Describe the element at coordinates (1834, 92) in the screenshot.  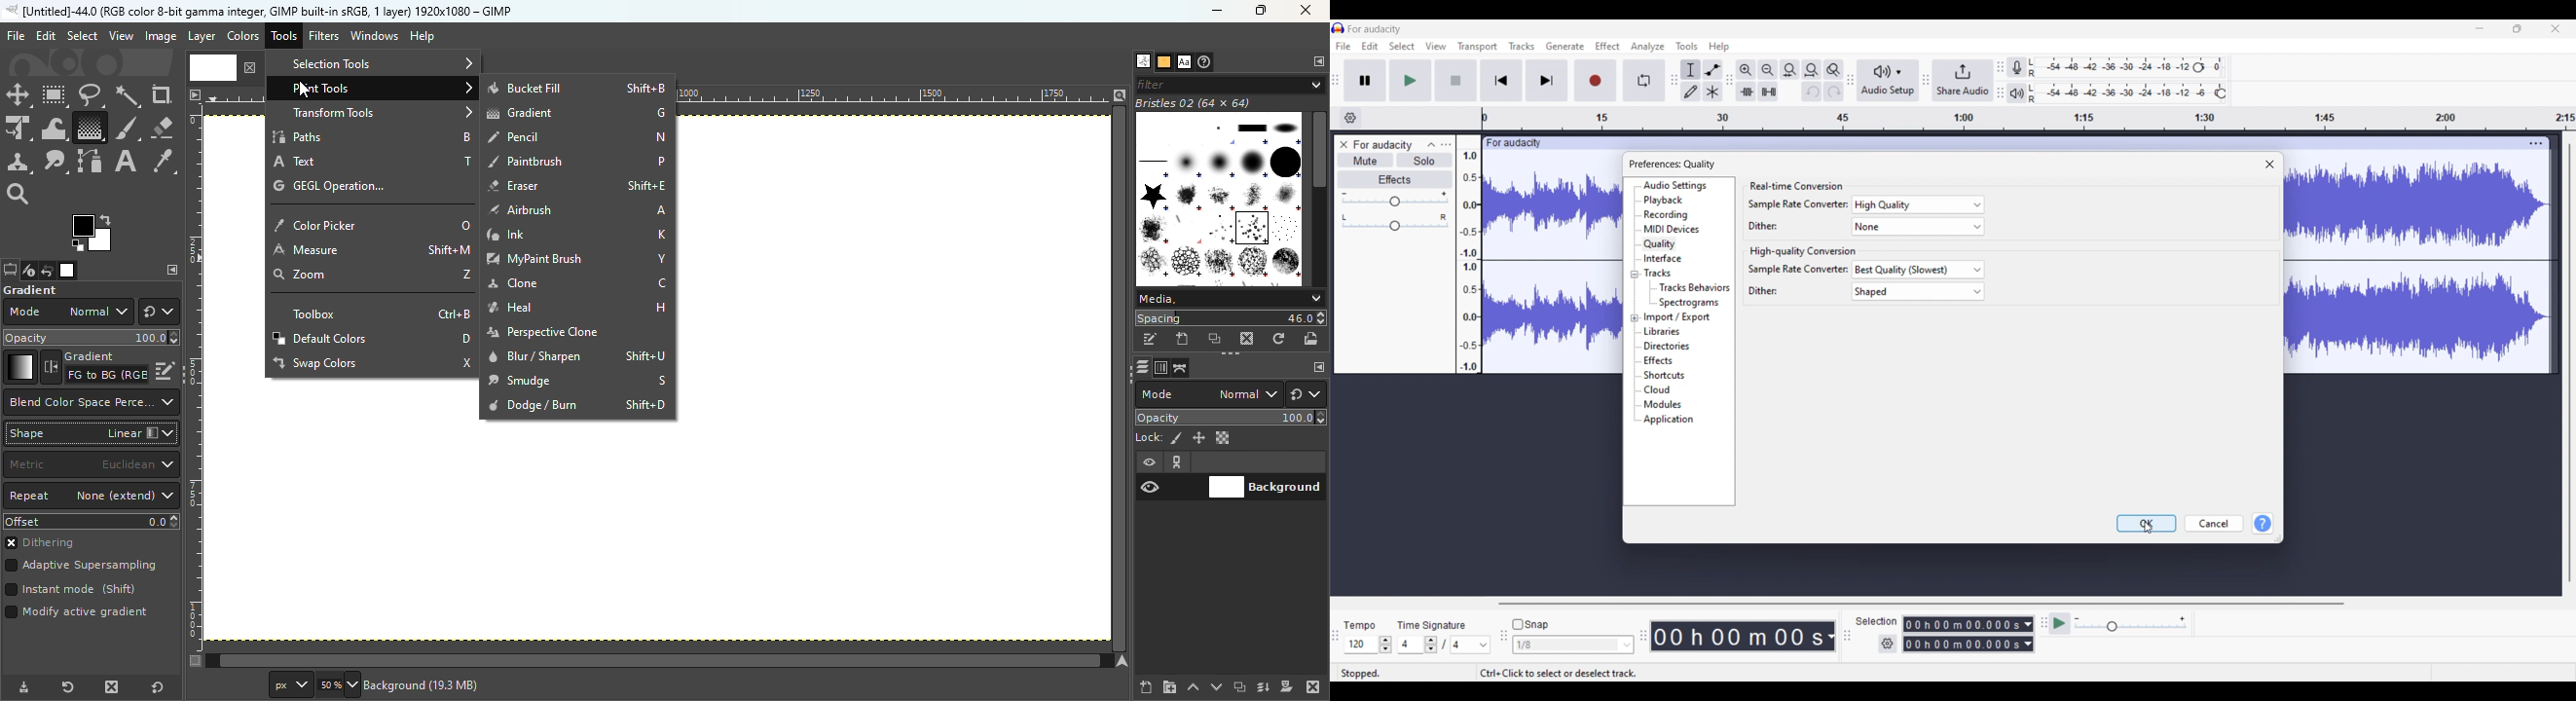
I see `Redo` at that location.